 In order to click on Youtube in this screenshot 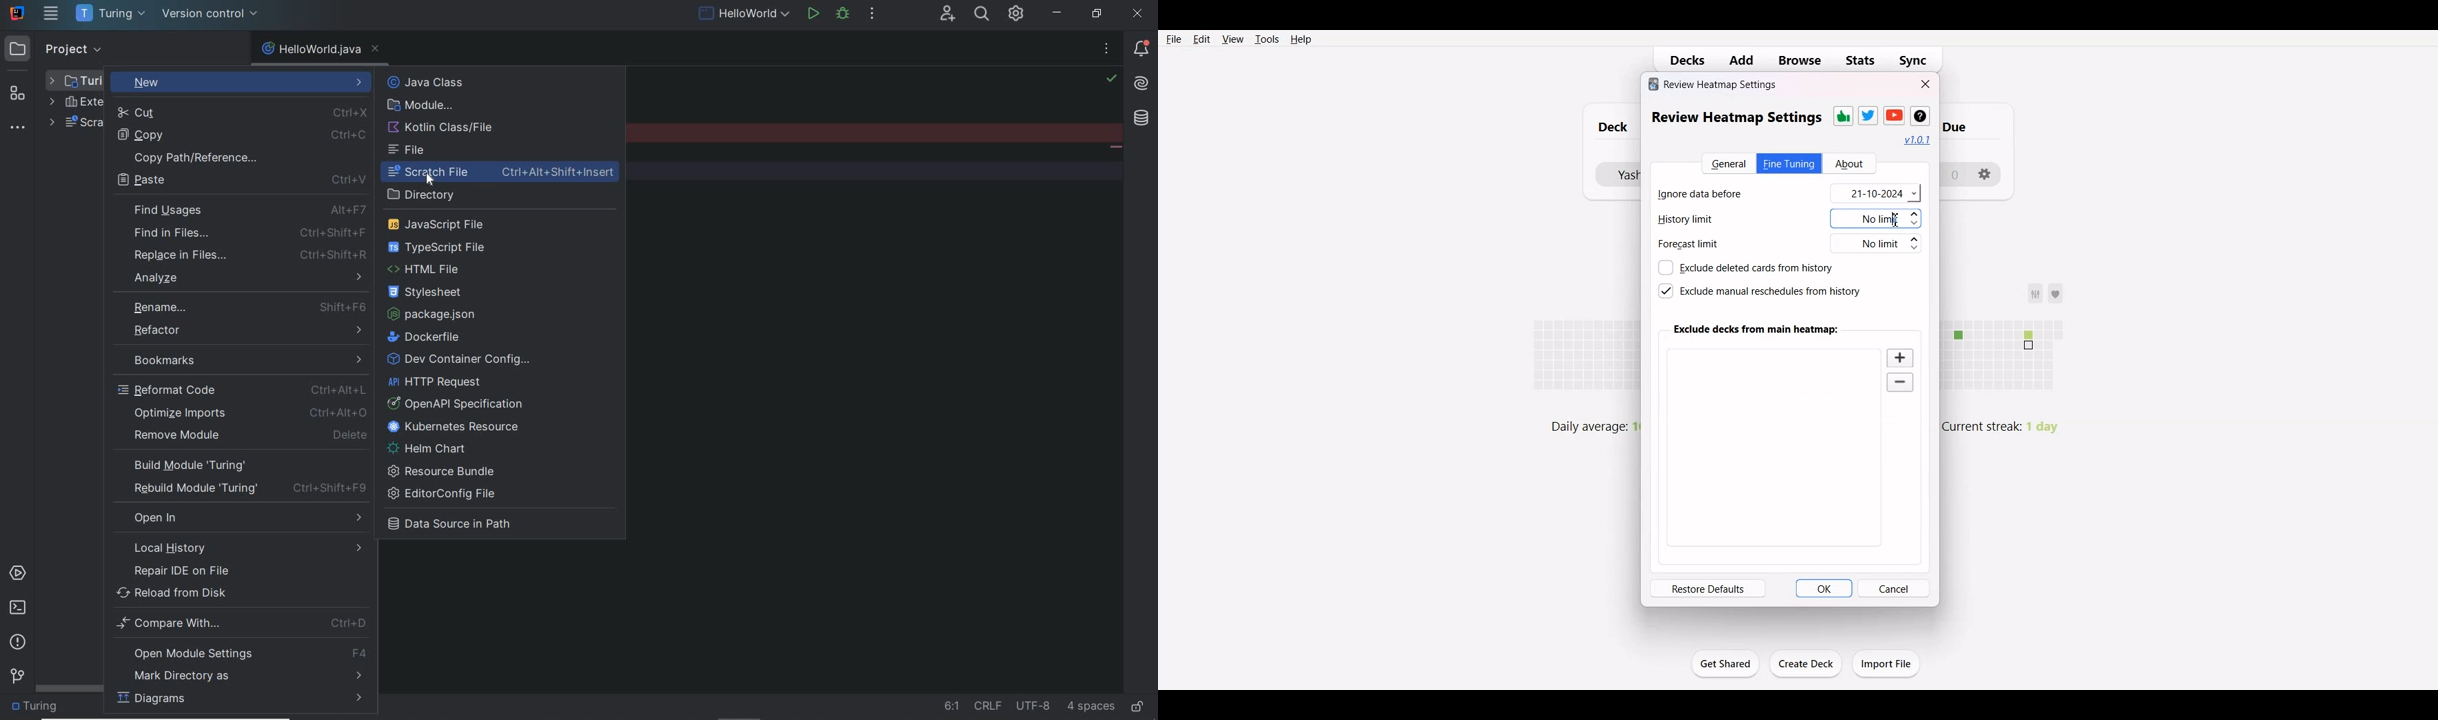, I will do `click(1894, 115)`.